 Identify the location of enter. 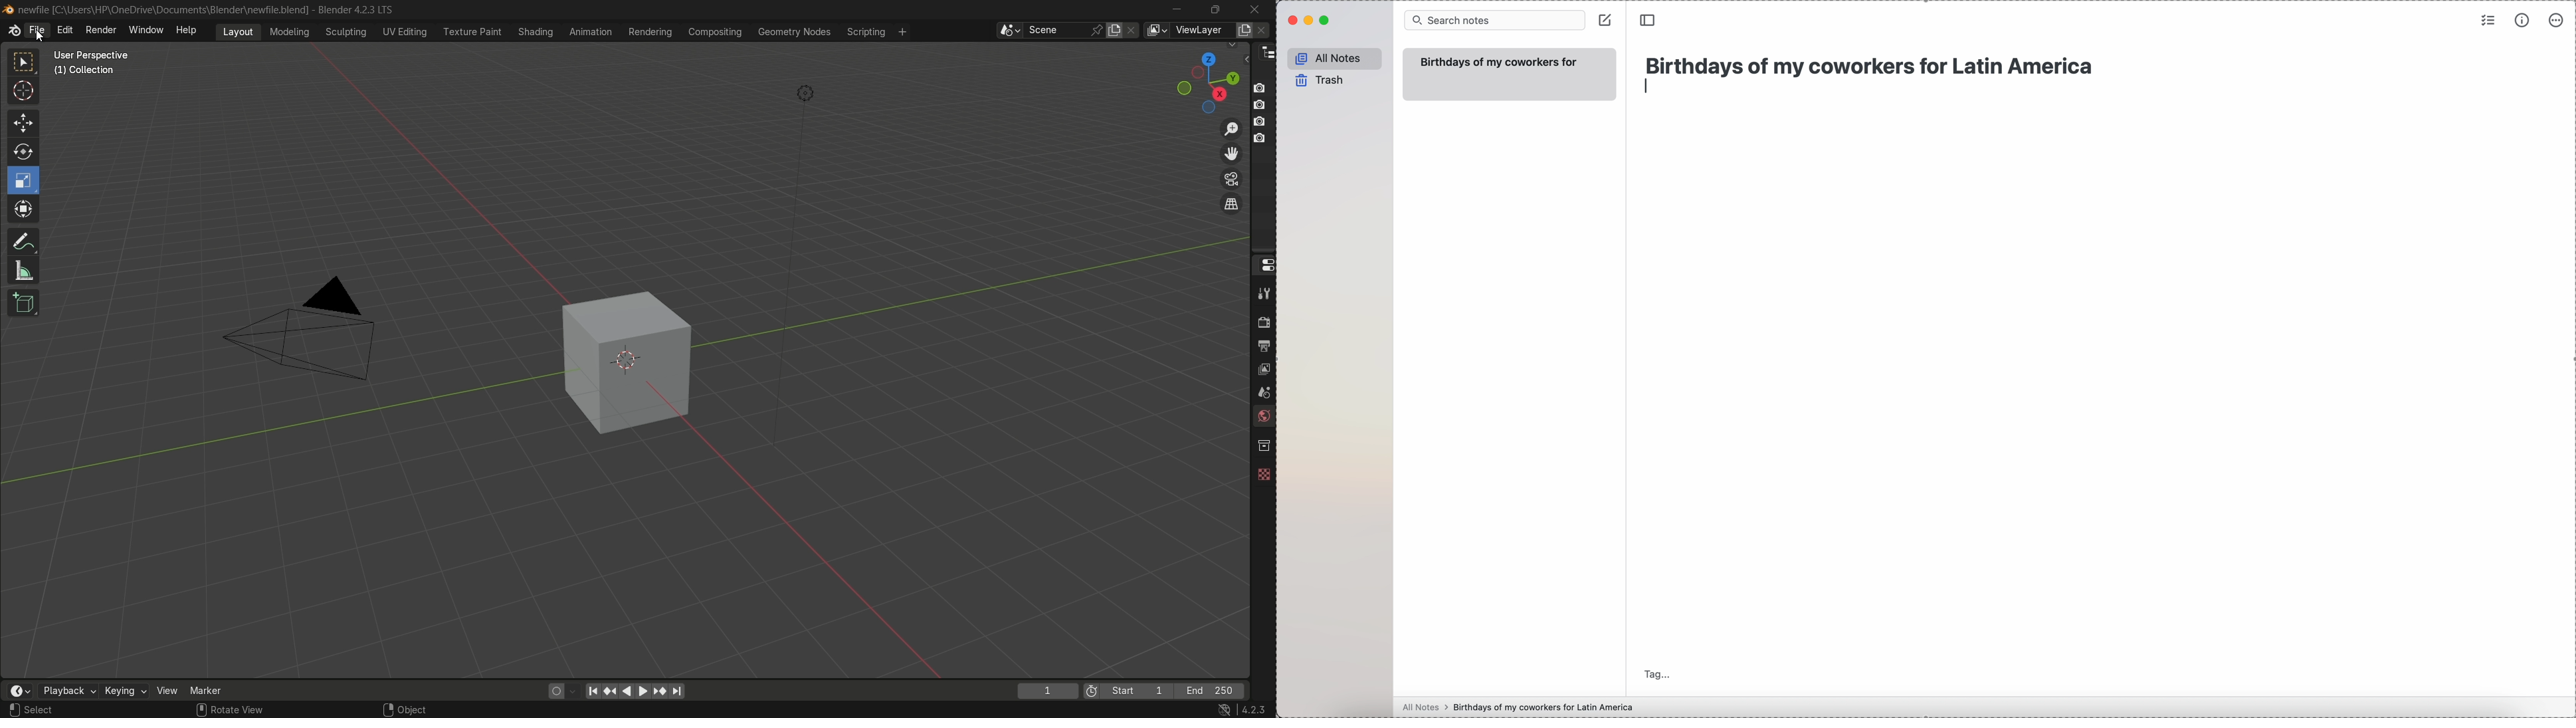
(1647, 85).